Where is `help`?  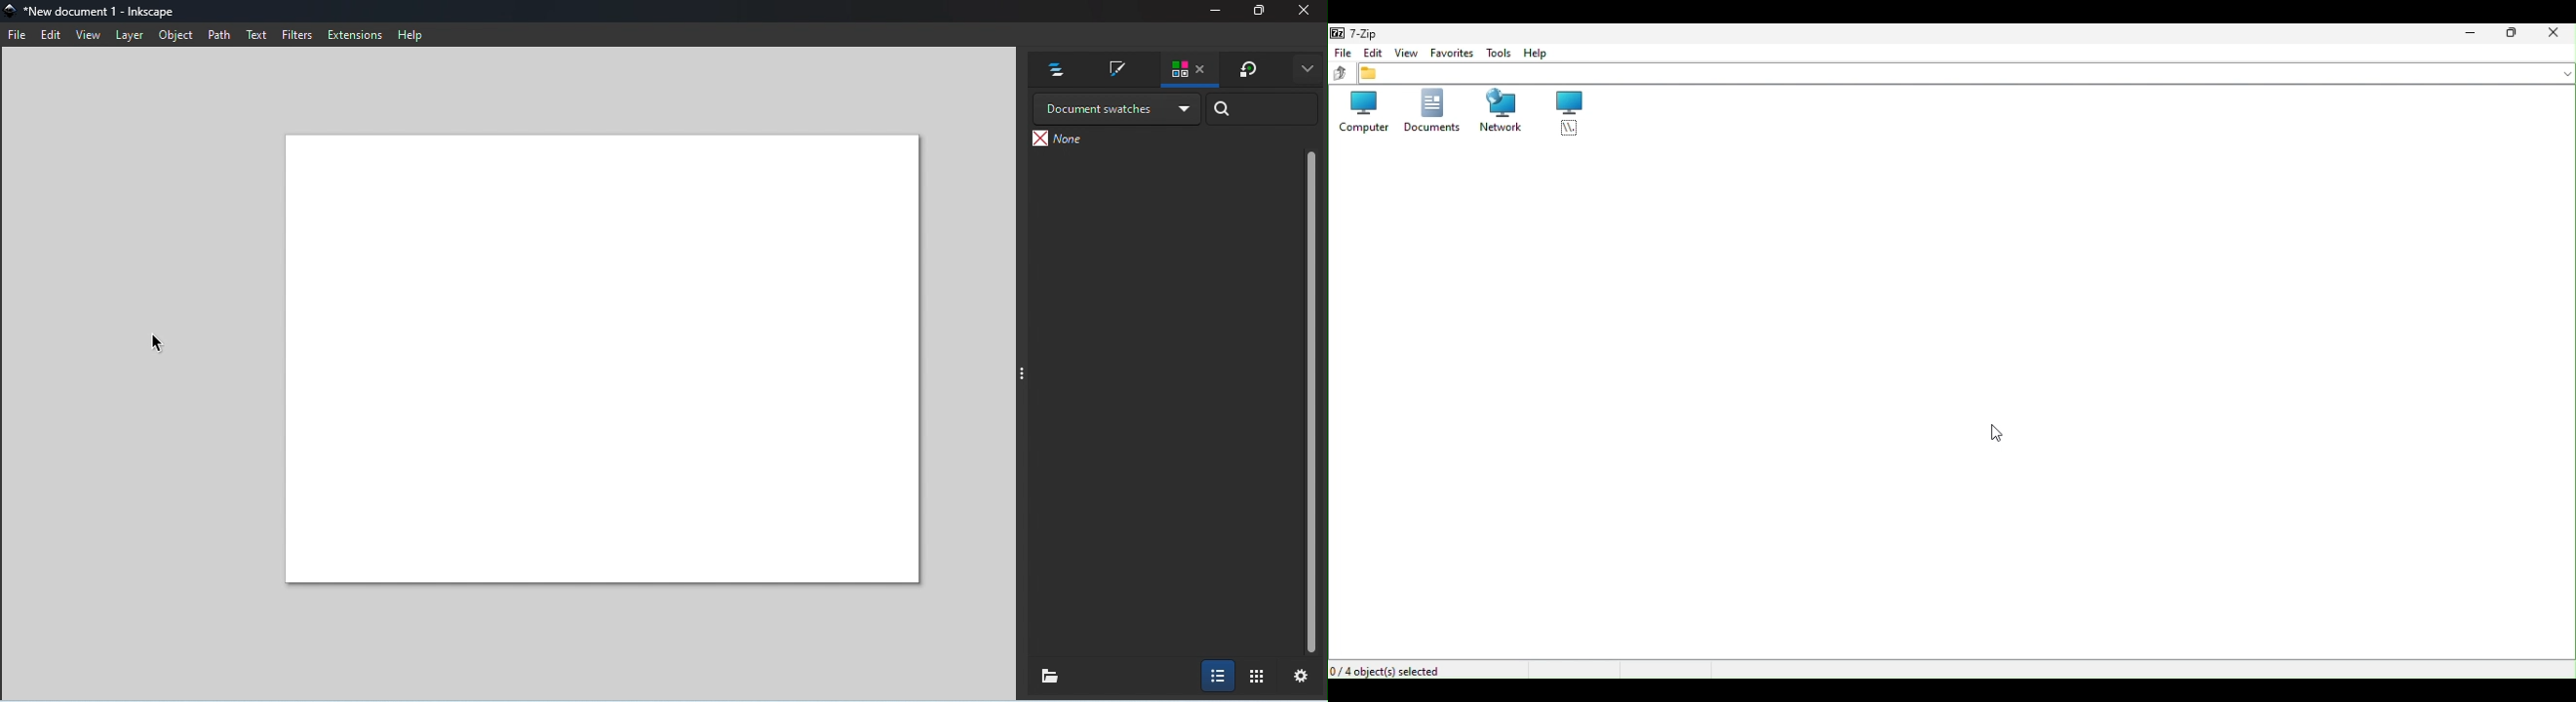 help is located at coordinates (1538, 52).